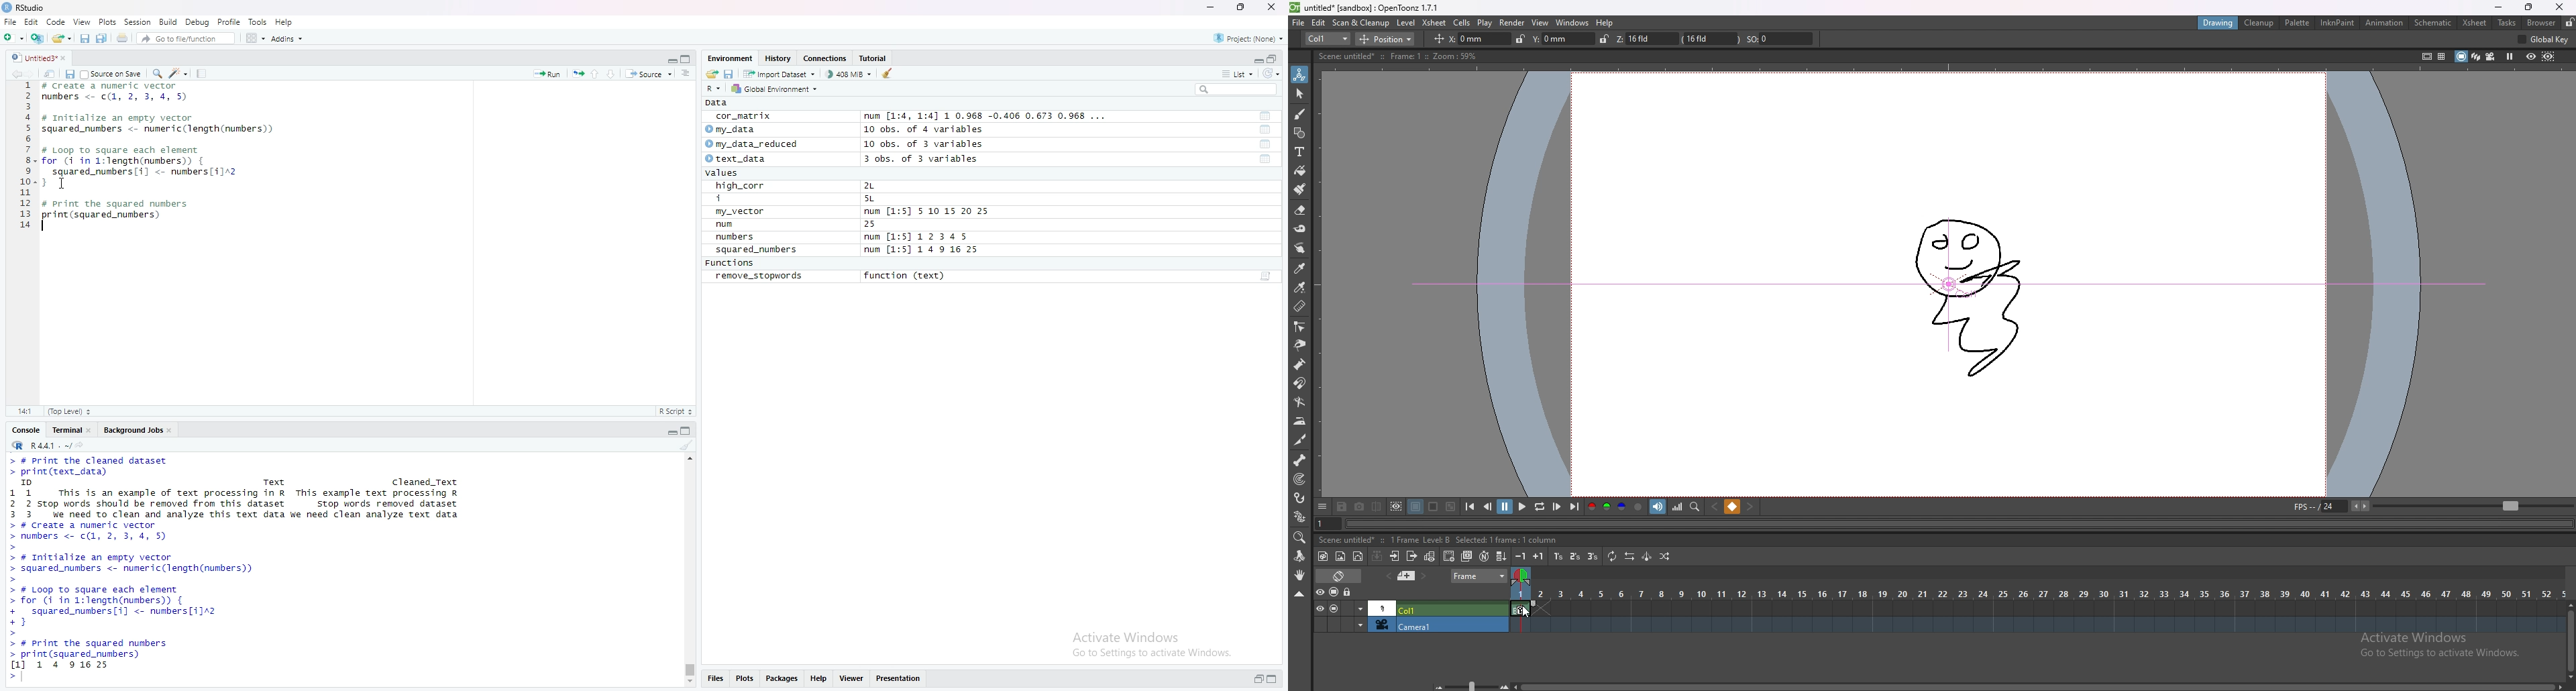 This screenshot has height=700, width=2576. What do you see at coordinates (924, 144) in the screenshot?
I see `10 obs. of 3 variables` at bounding box center [924, 144].